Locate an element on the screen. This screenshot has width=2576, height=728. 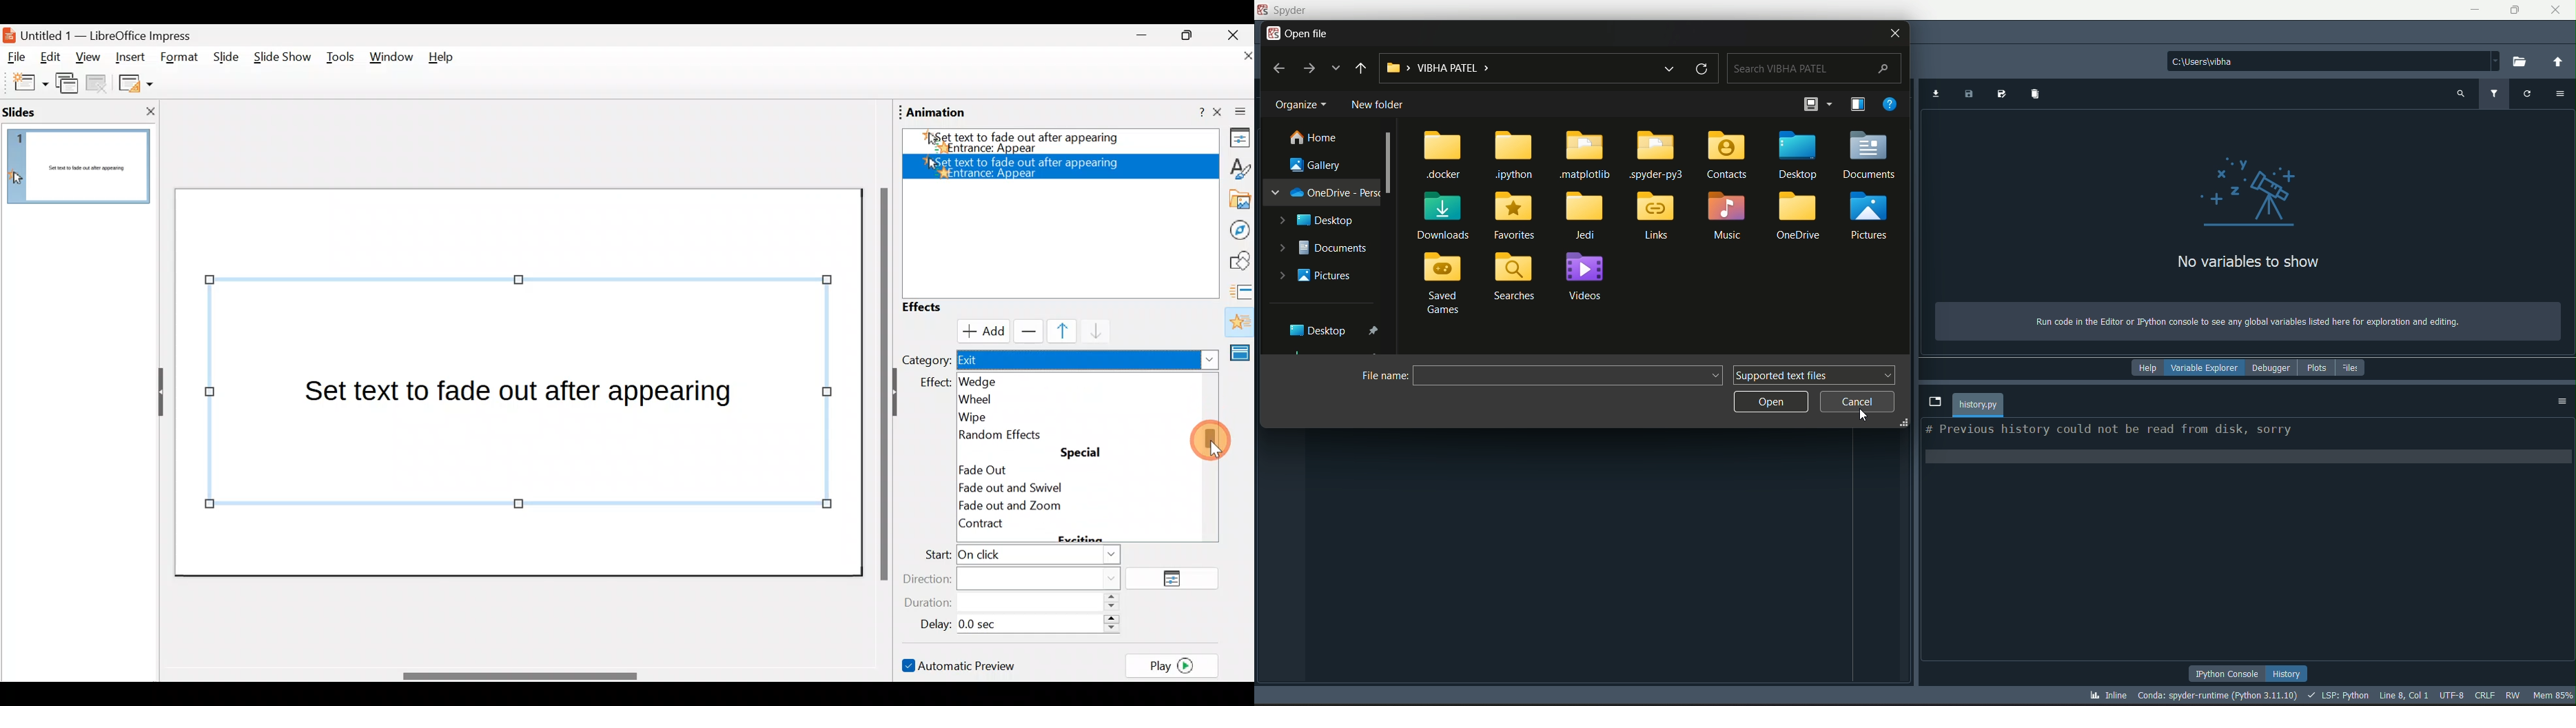
Minimise is located at coordinates (1140, 39).